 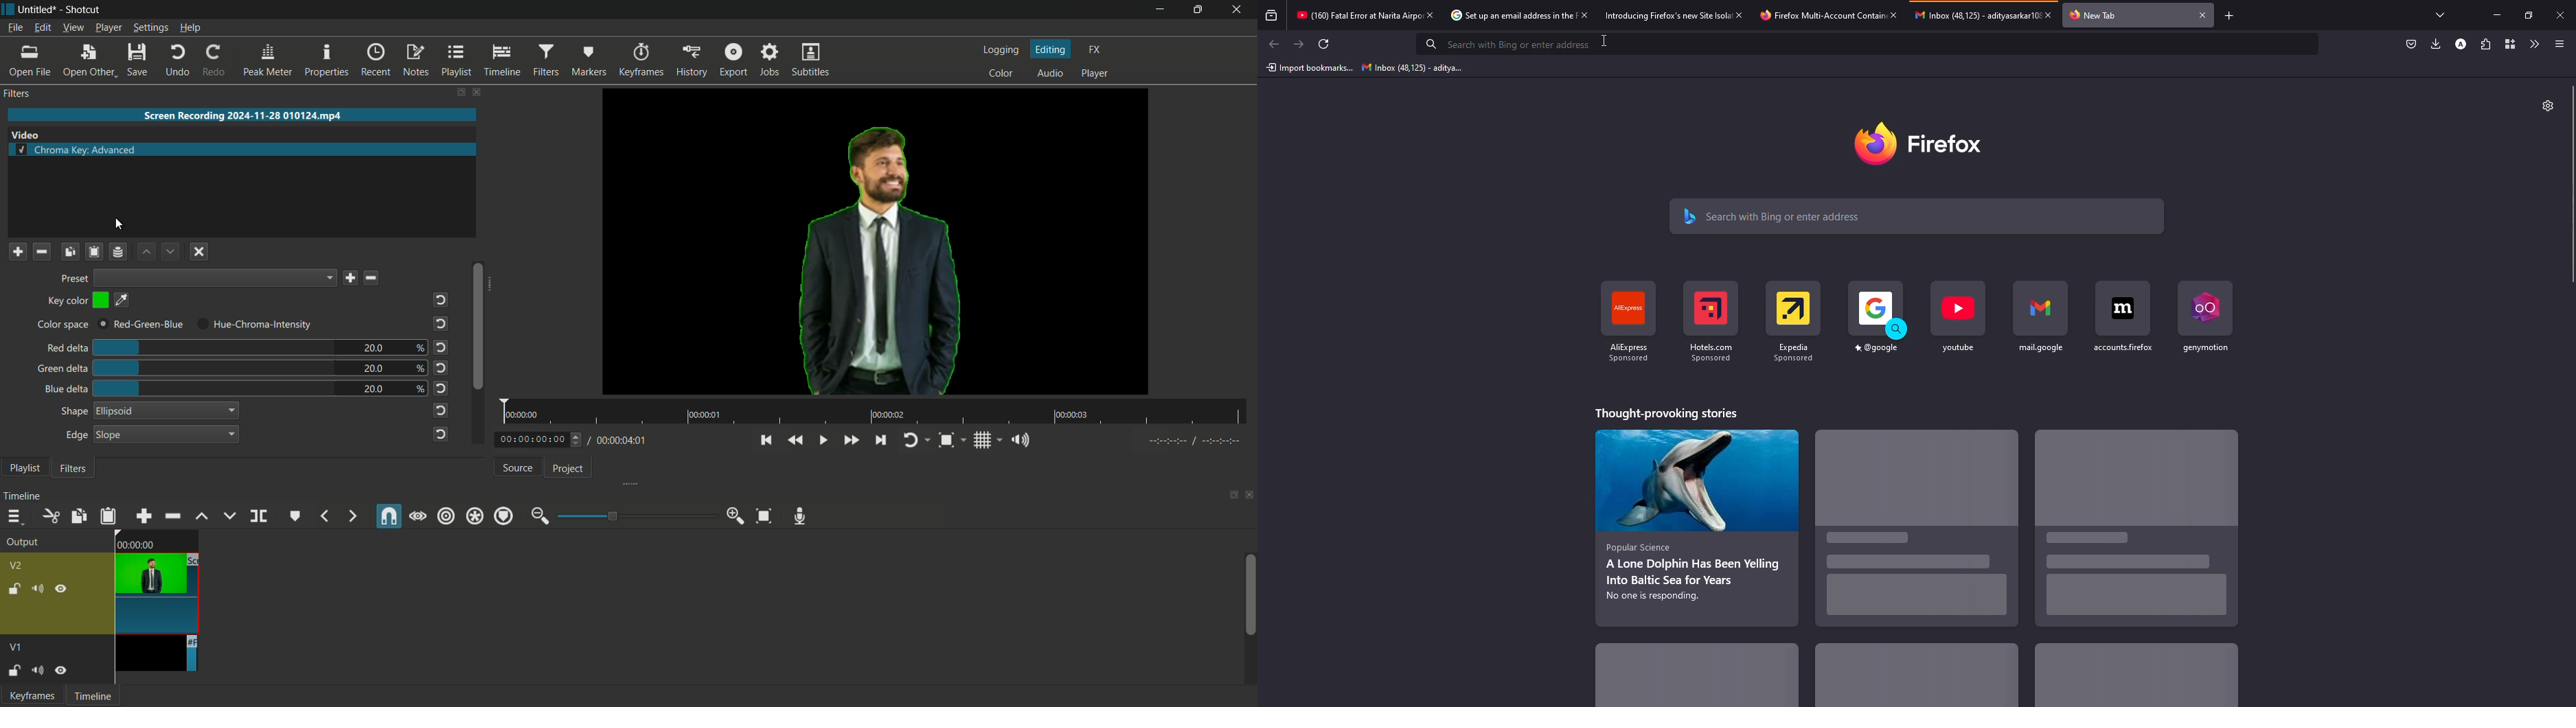 What do you see at coordinates (441, 347) in the screenshot?
I see `reset to default` at bounding box center [441, 347].